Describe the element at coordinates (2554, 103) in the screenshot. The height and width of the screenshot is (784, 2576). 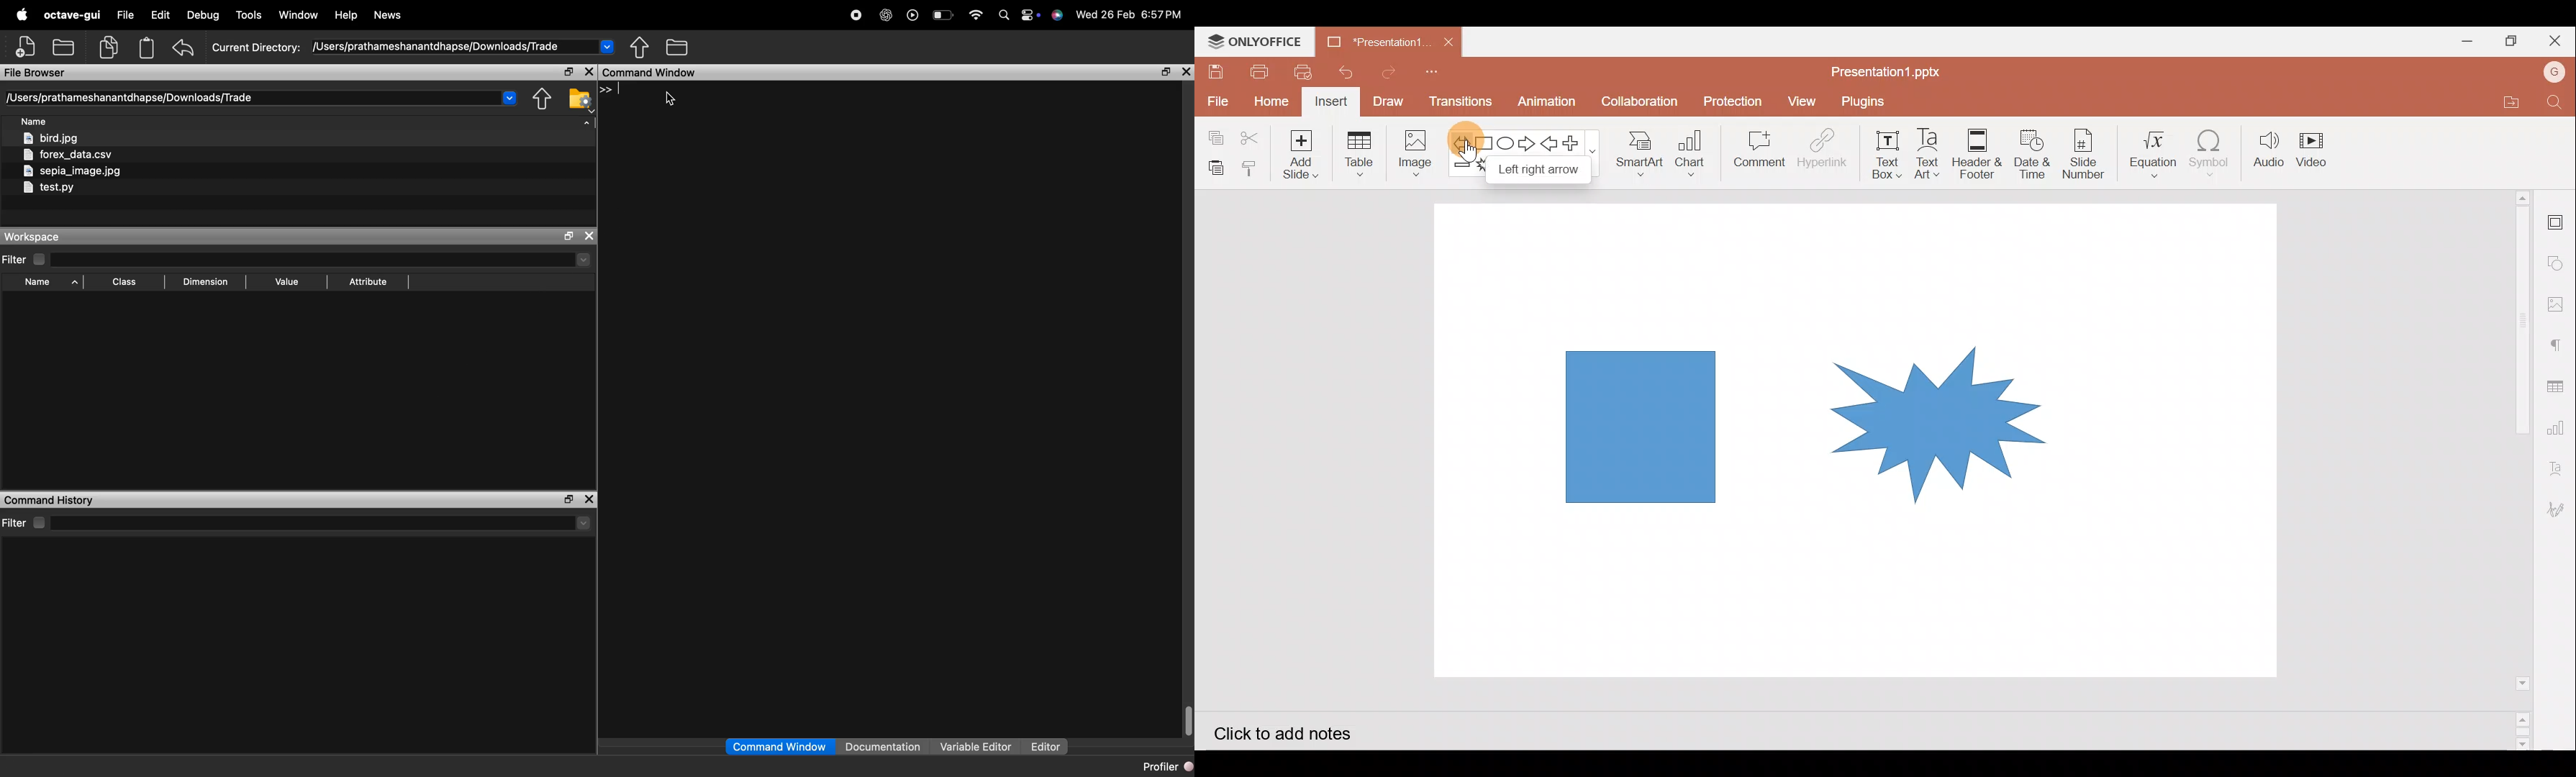
I see `Find` at that location.